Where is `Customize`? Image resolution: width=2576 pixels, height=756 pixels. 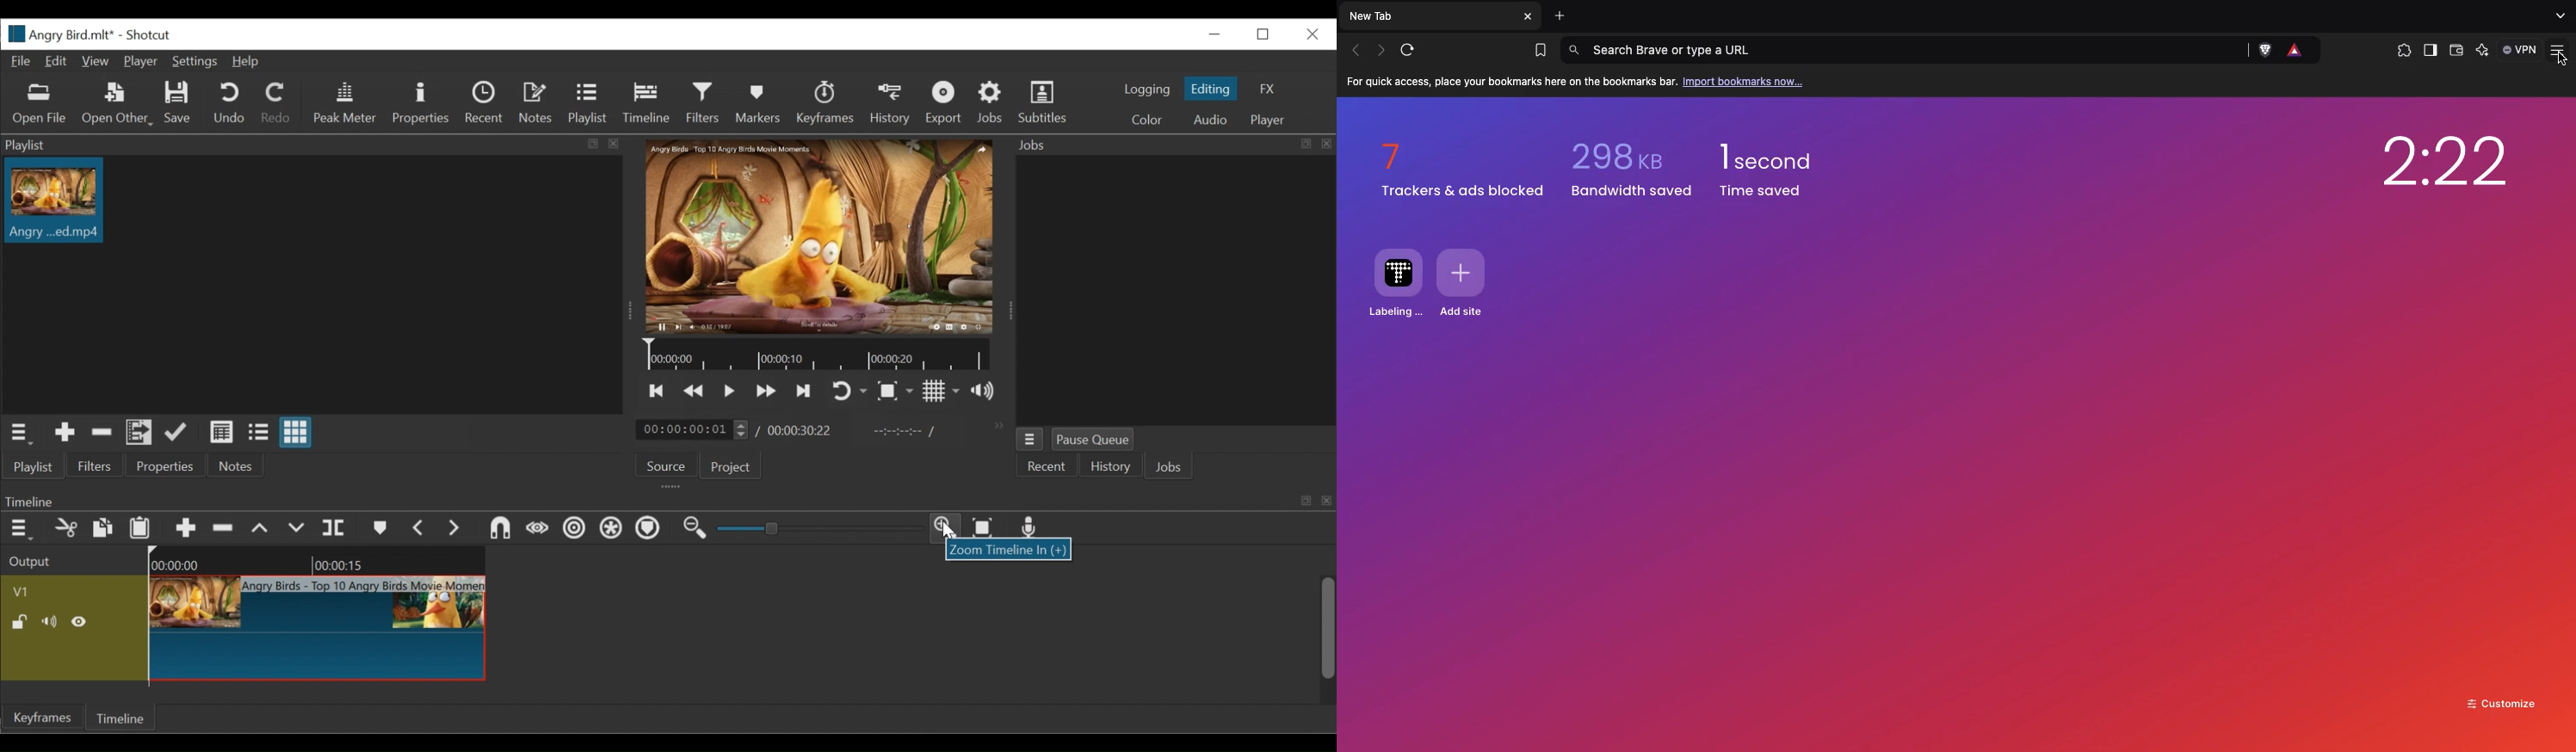 Customize is located at coordinates (2505, 703).